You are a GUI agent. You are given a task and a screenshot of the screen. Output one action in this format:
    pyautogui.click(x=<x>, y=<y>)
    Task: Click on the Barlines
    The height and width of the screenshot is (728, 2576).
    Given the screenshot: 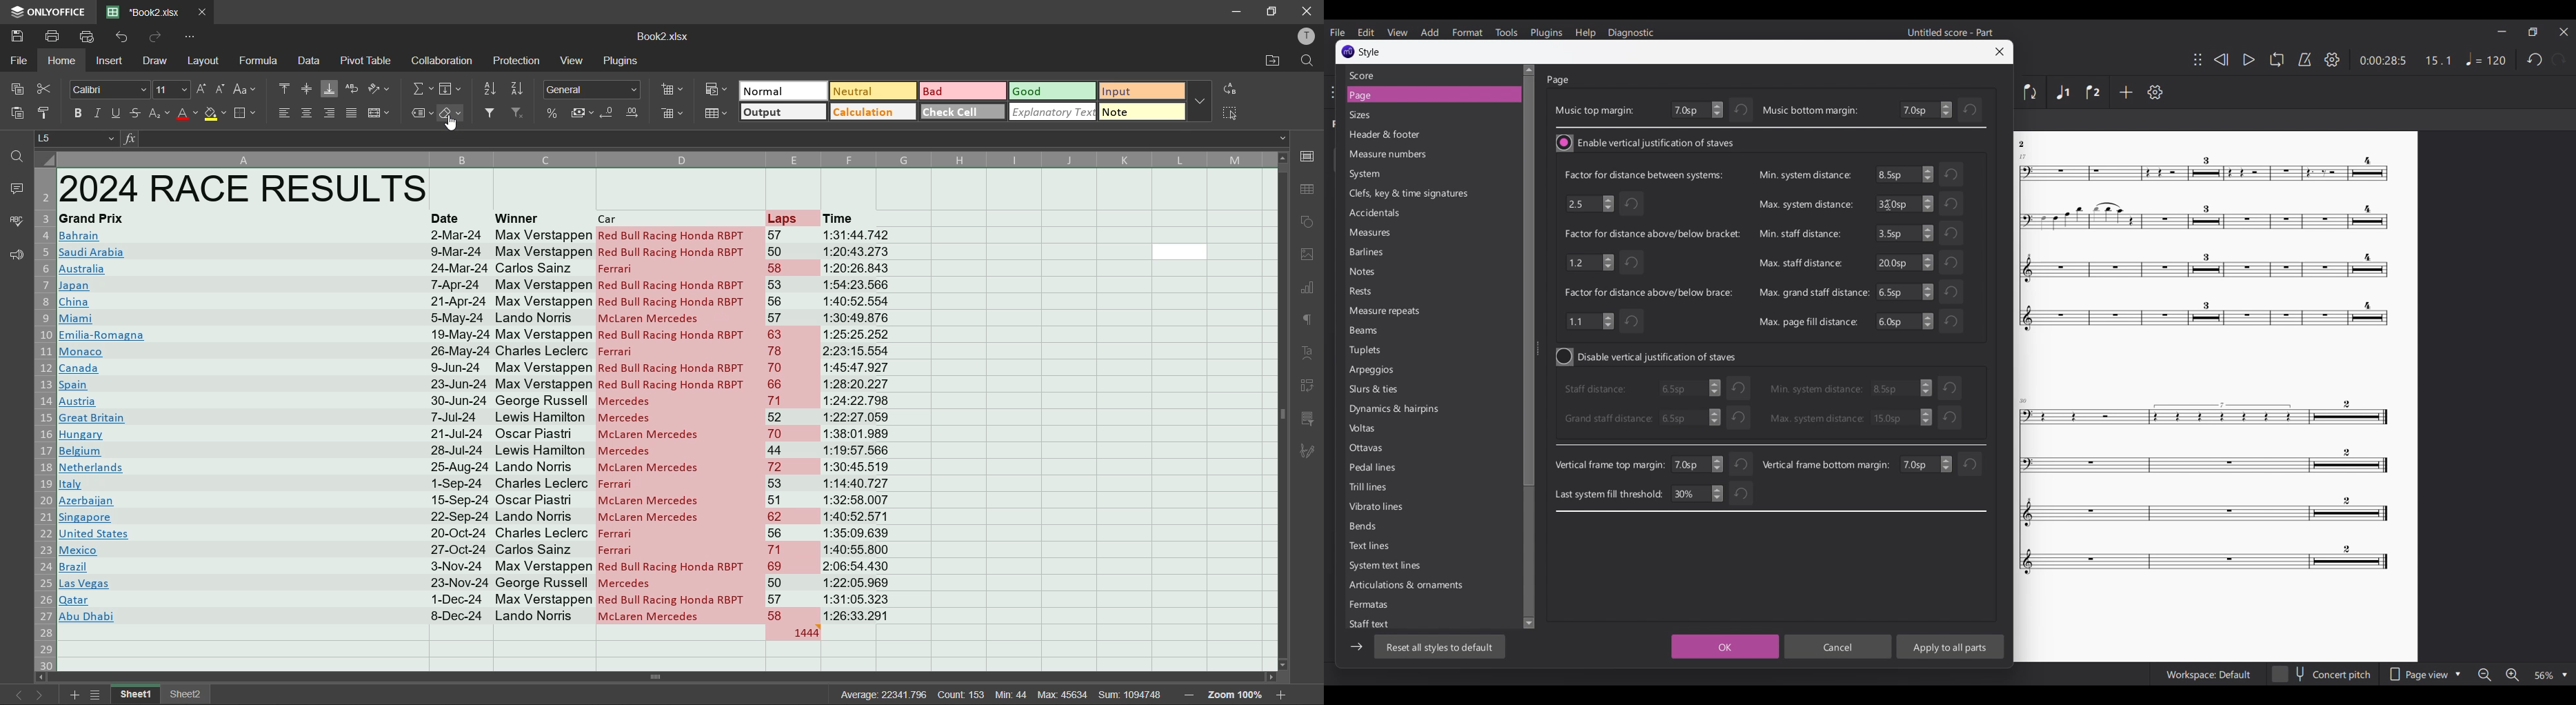 What is the action you would take?
    pyautogui.click(x=1388, y=253)
    